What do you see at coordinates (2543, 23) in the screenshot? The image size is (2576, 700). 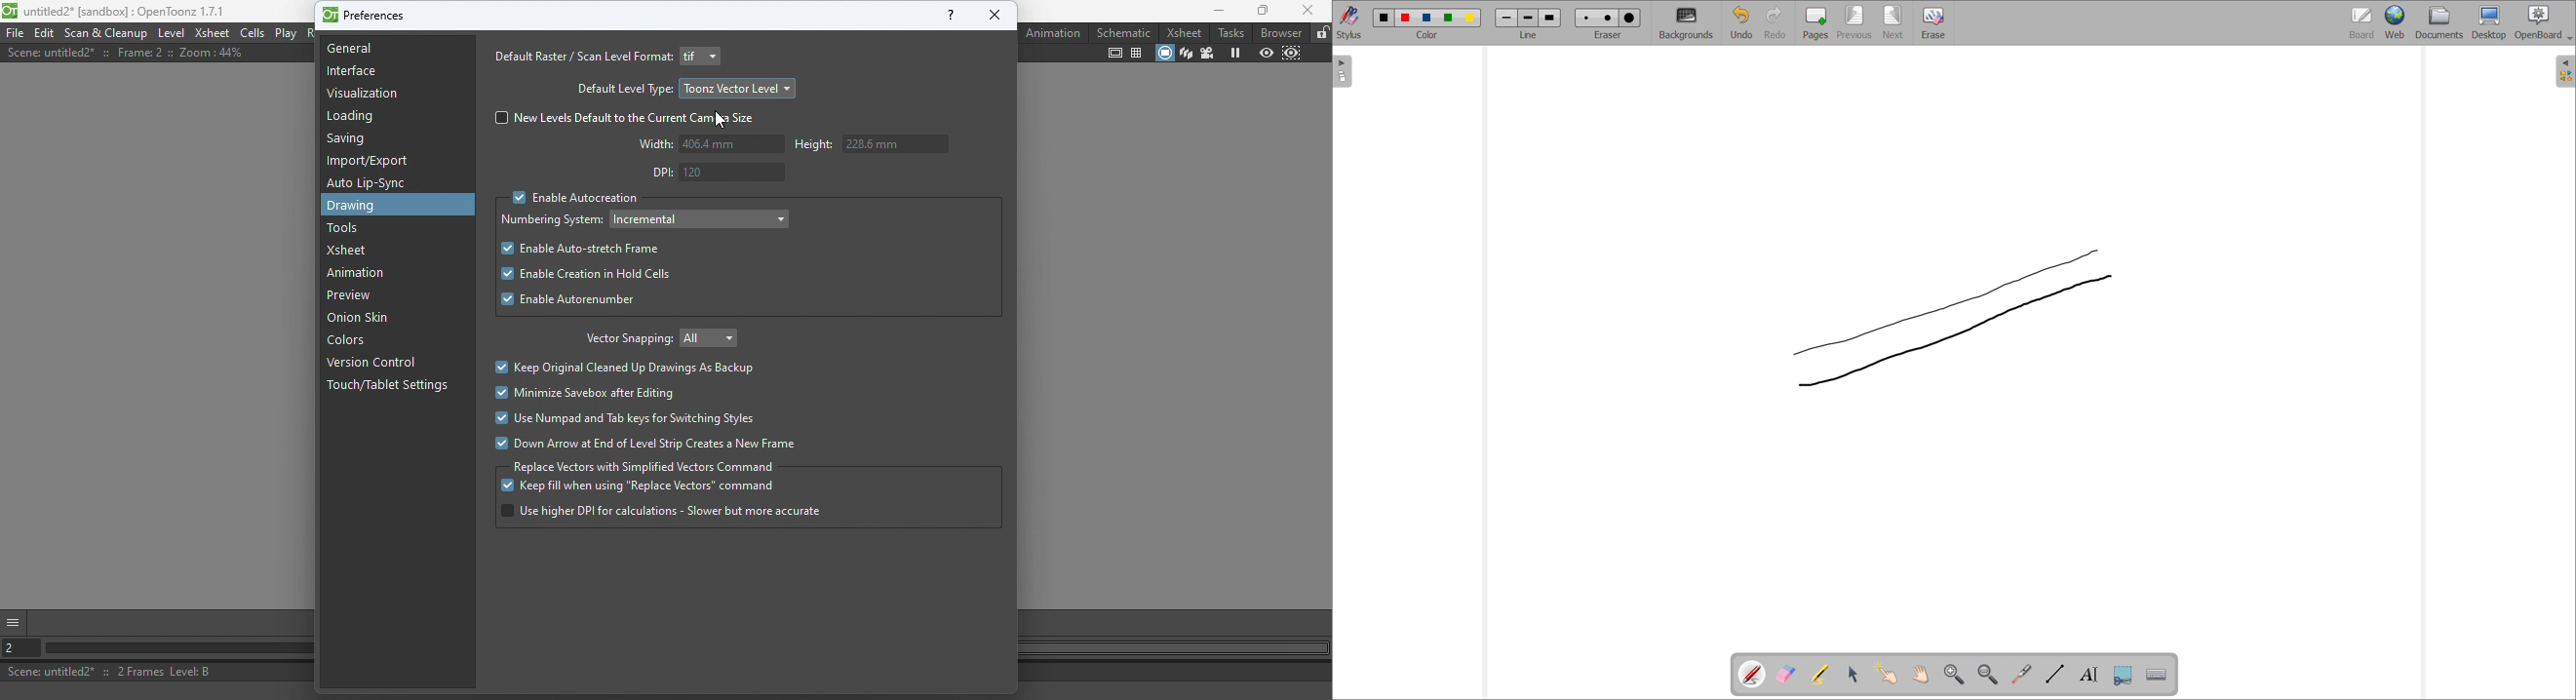 I see `openboard settings` at bounding box center [2543, 23].